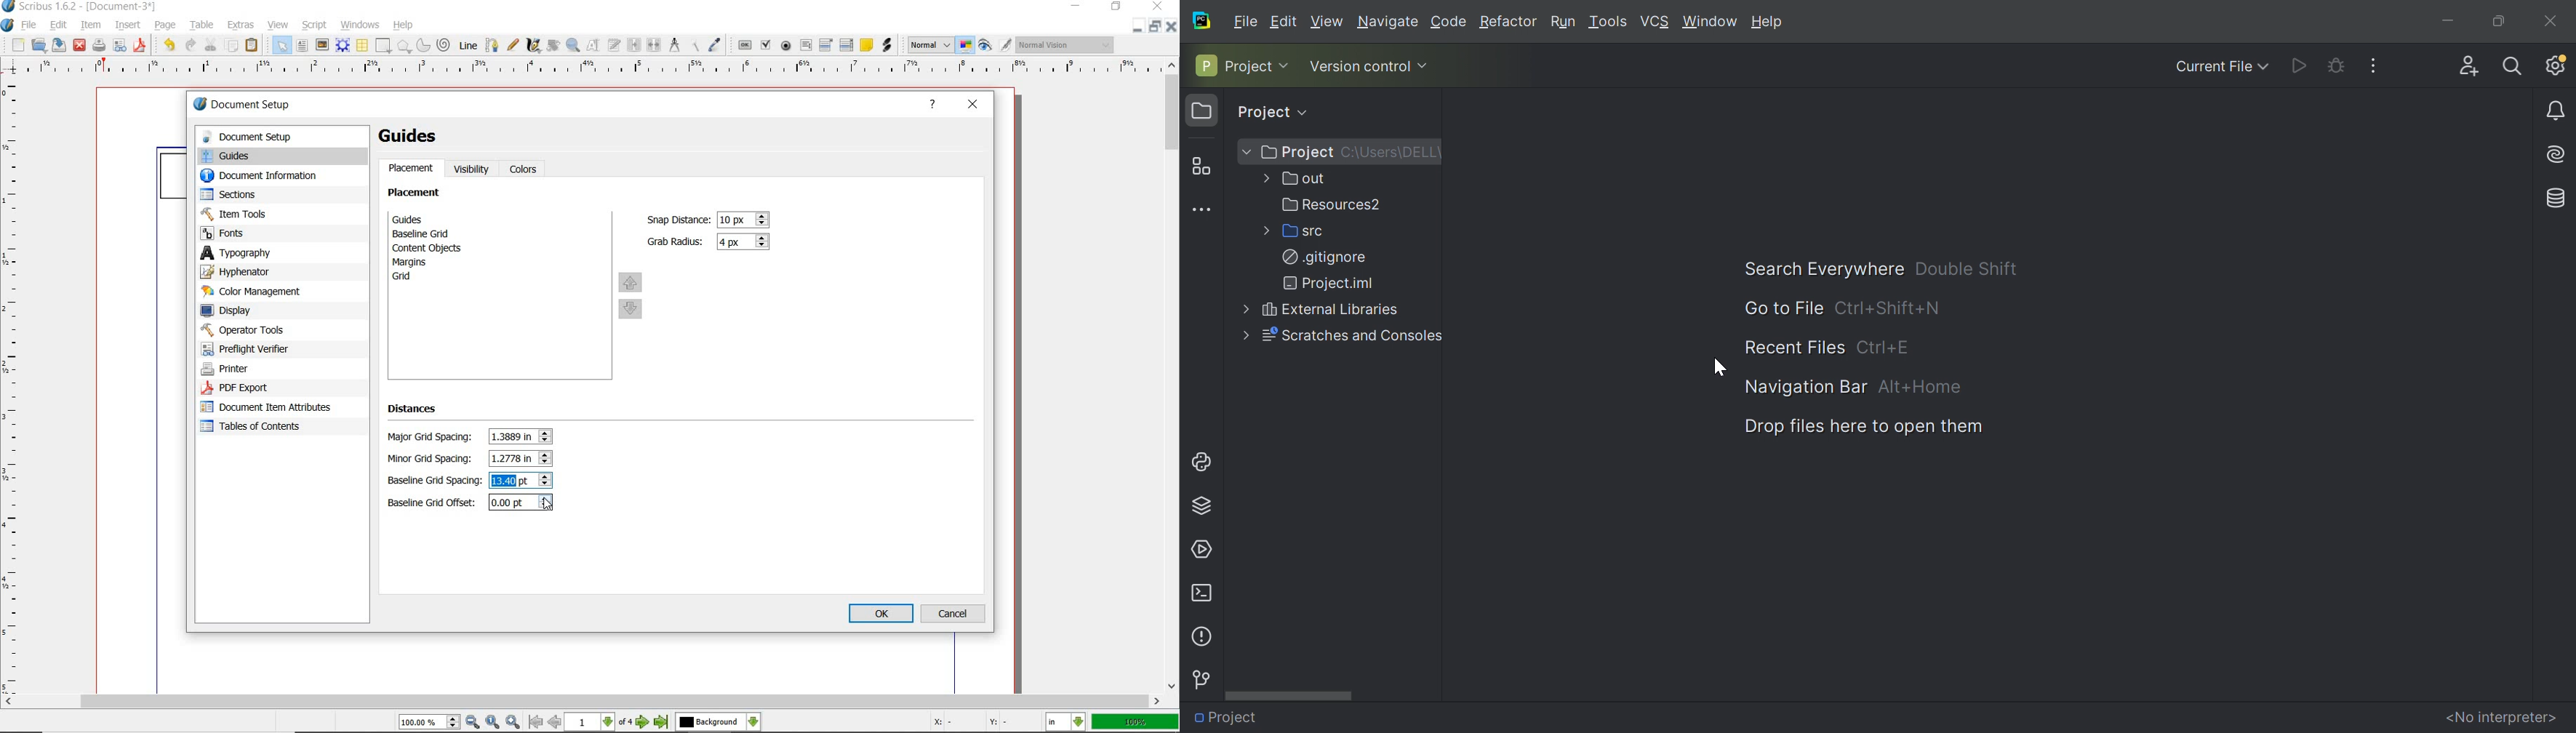  What do you see at coordinates (653, 44) in the screenshot?
I see `unlink text frames` at bounding box center [653, 44].